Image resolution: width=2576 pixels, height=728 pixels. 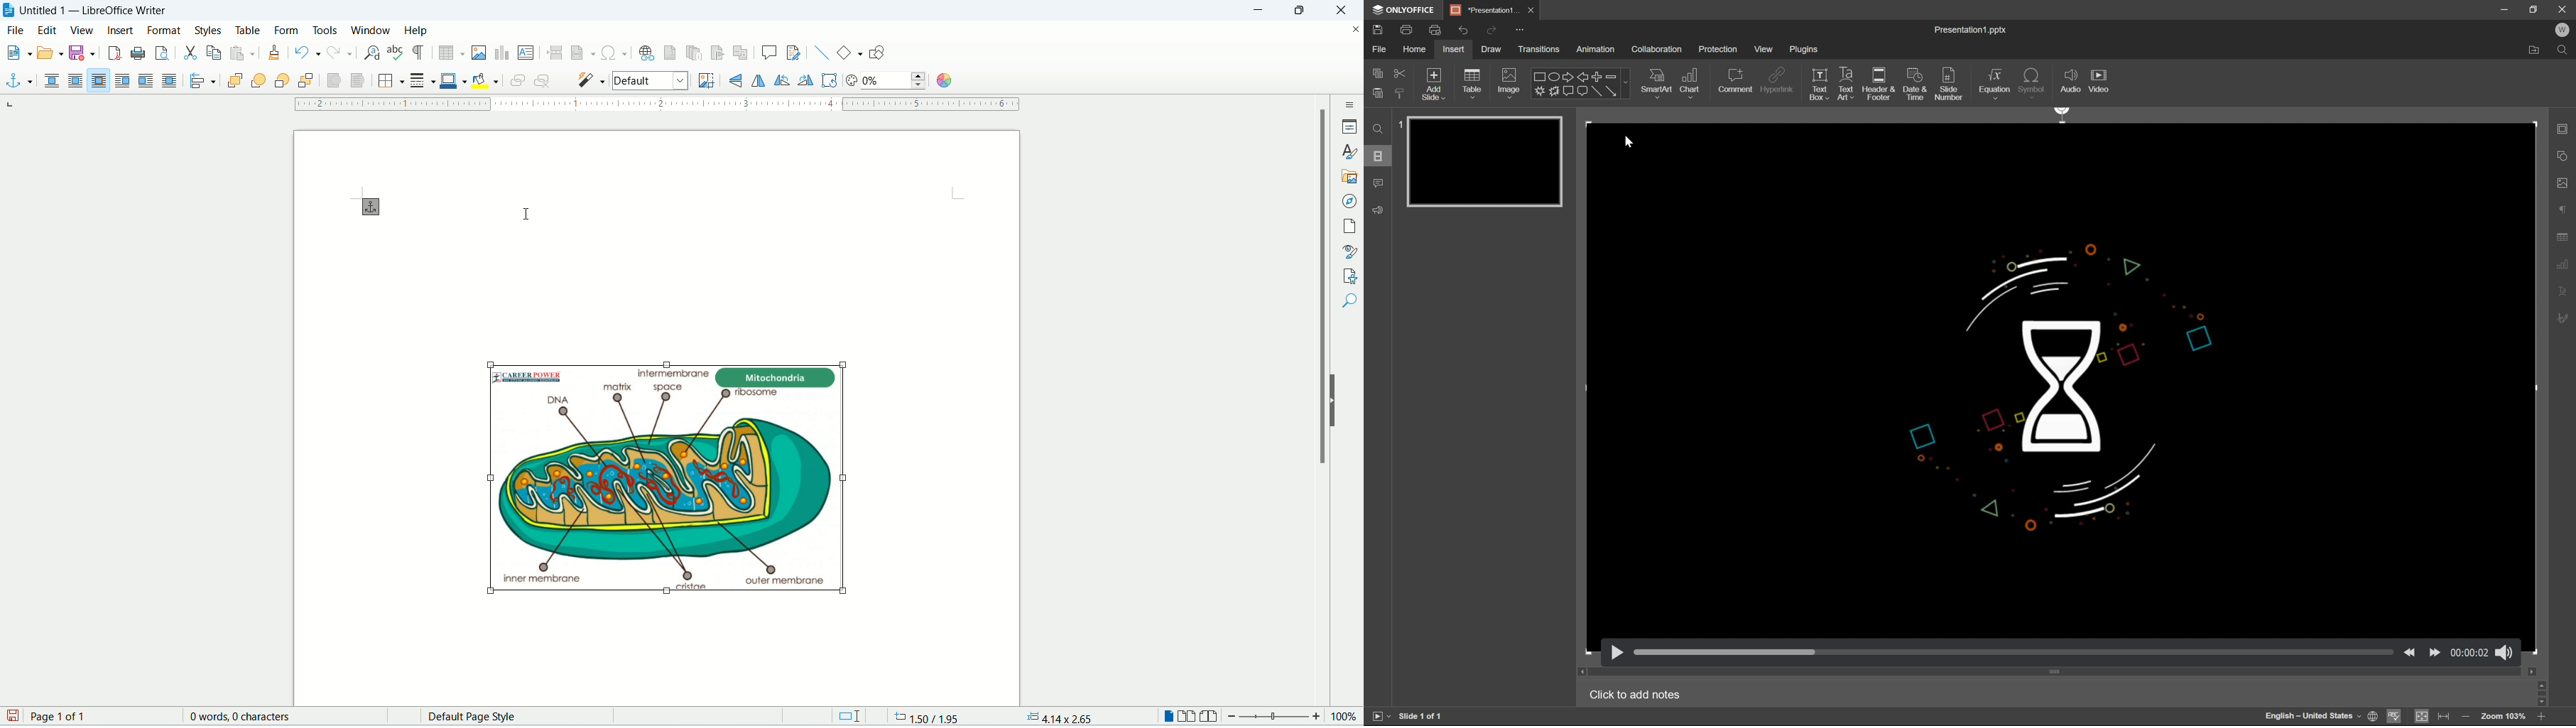 What do you see at coordinates (879, 51) in the screenshot?
I see `show draw functions` at bounding box center [879, 51].